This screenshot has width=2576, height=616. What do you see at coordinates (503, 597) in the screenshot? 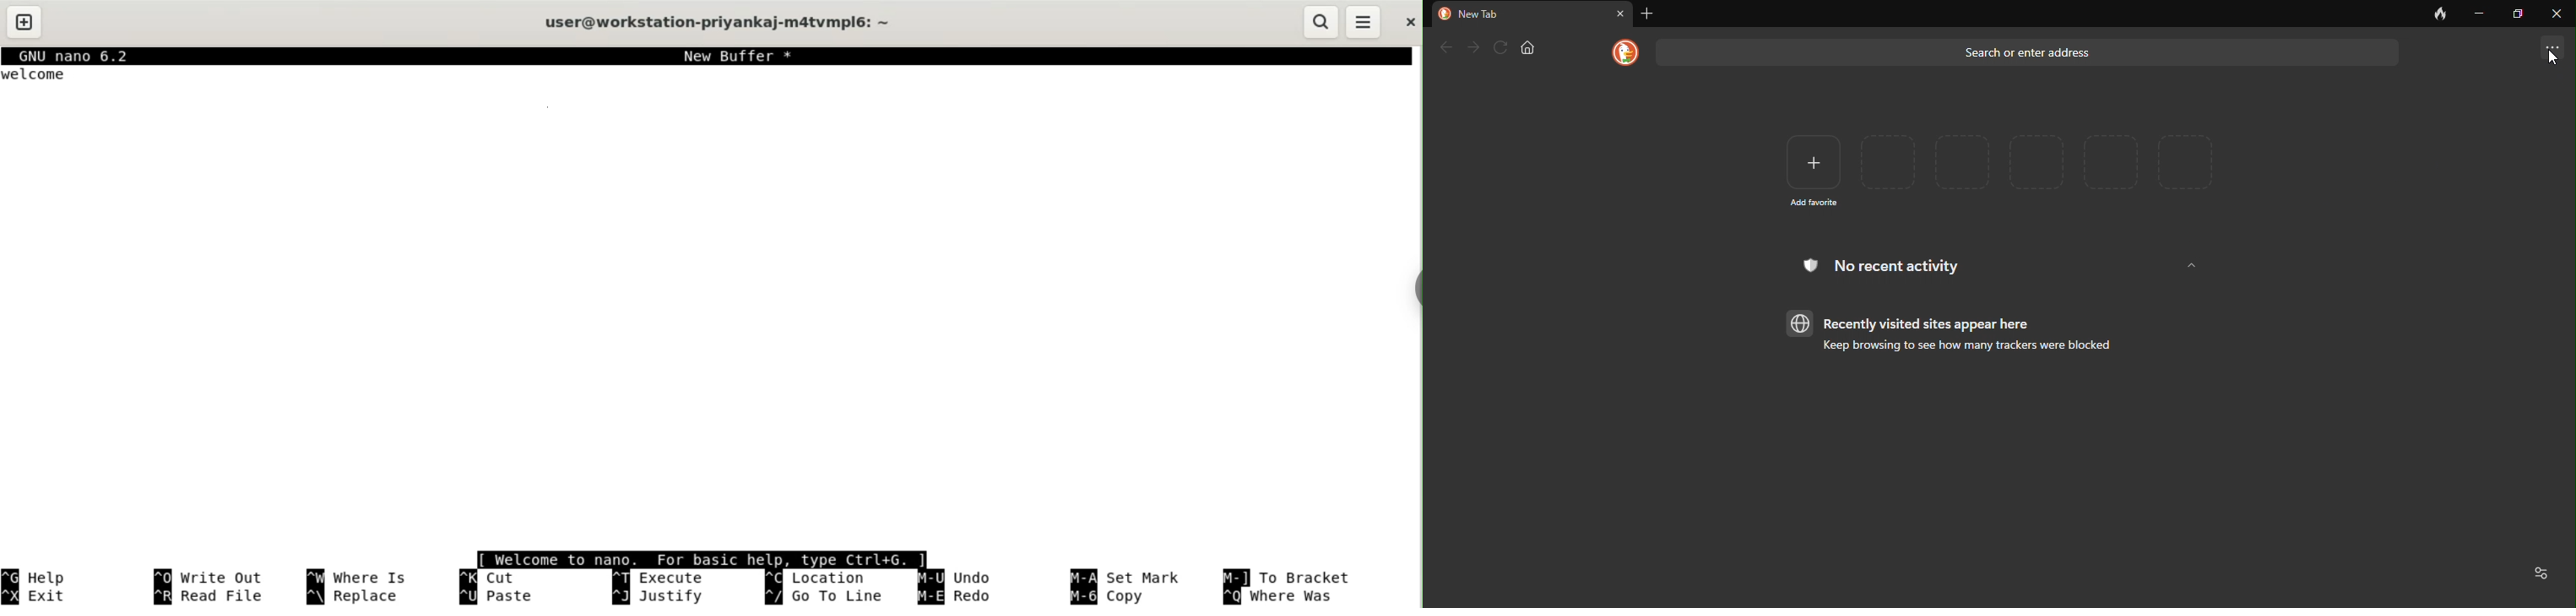
I see `paste` at bounding box center [503, 597].